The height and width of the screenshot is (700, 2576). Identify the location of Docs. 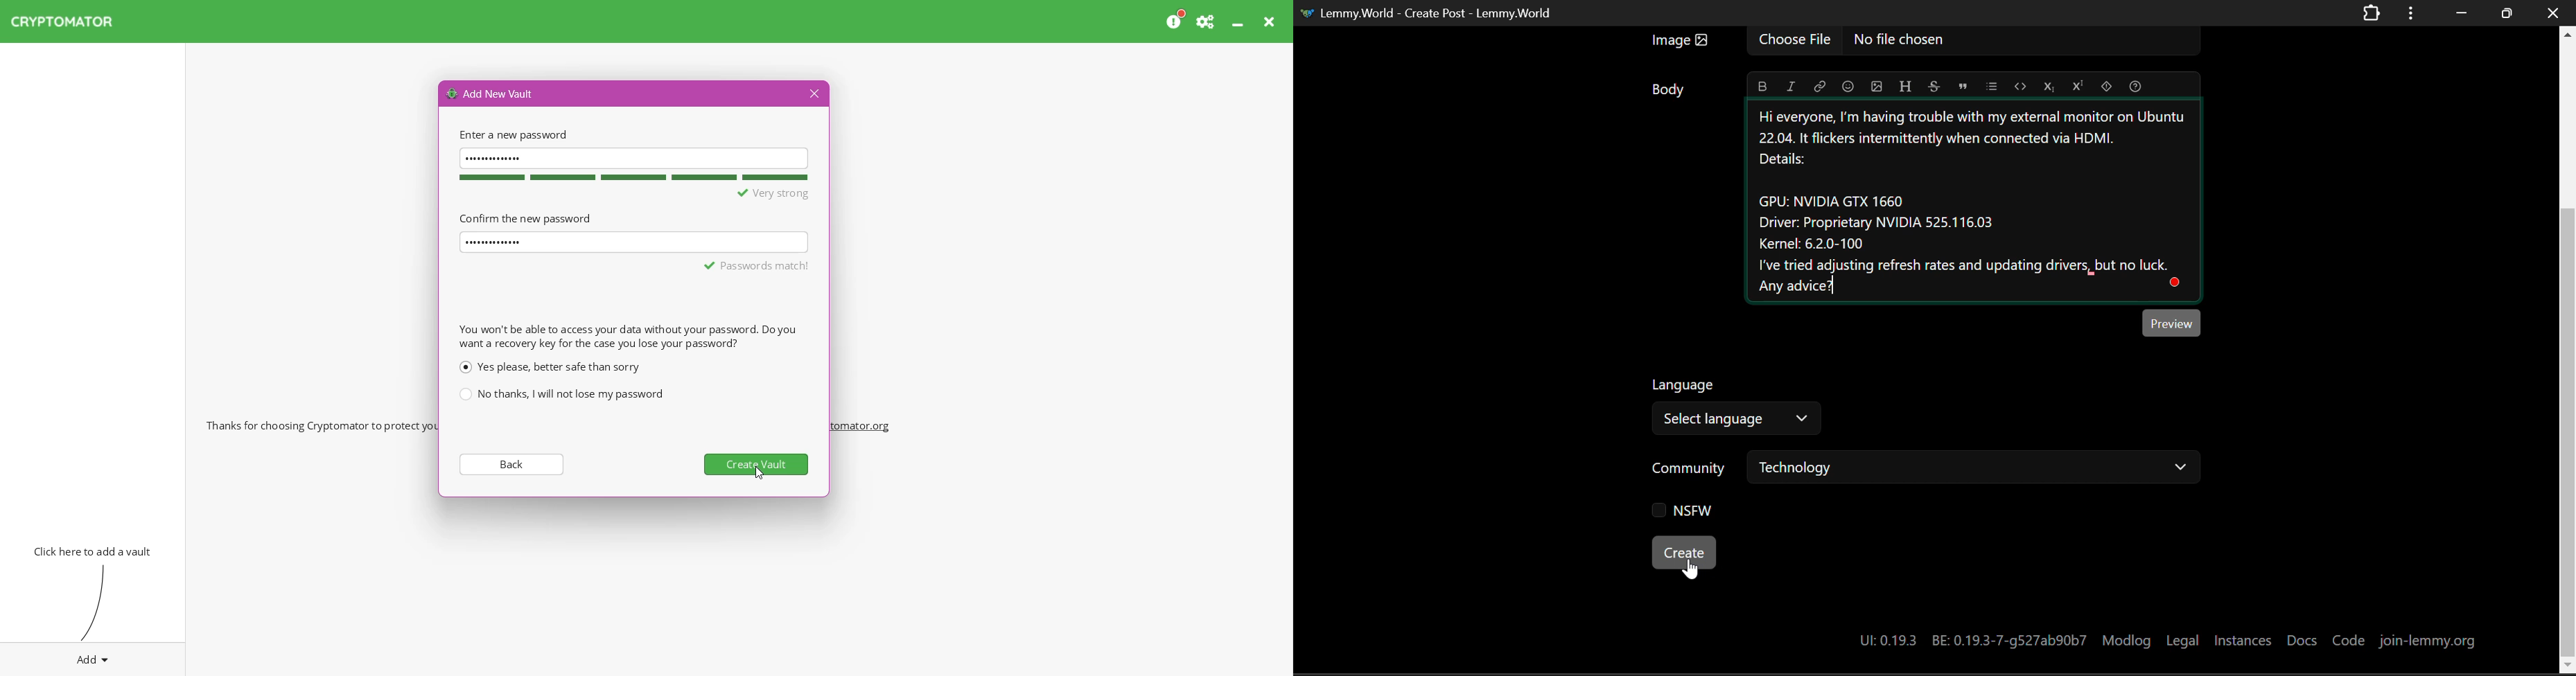
(2303, 638).